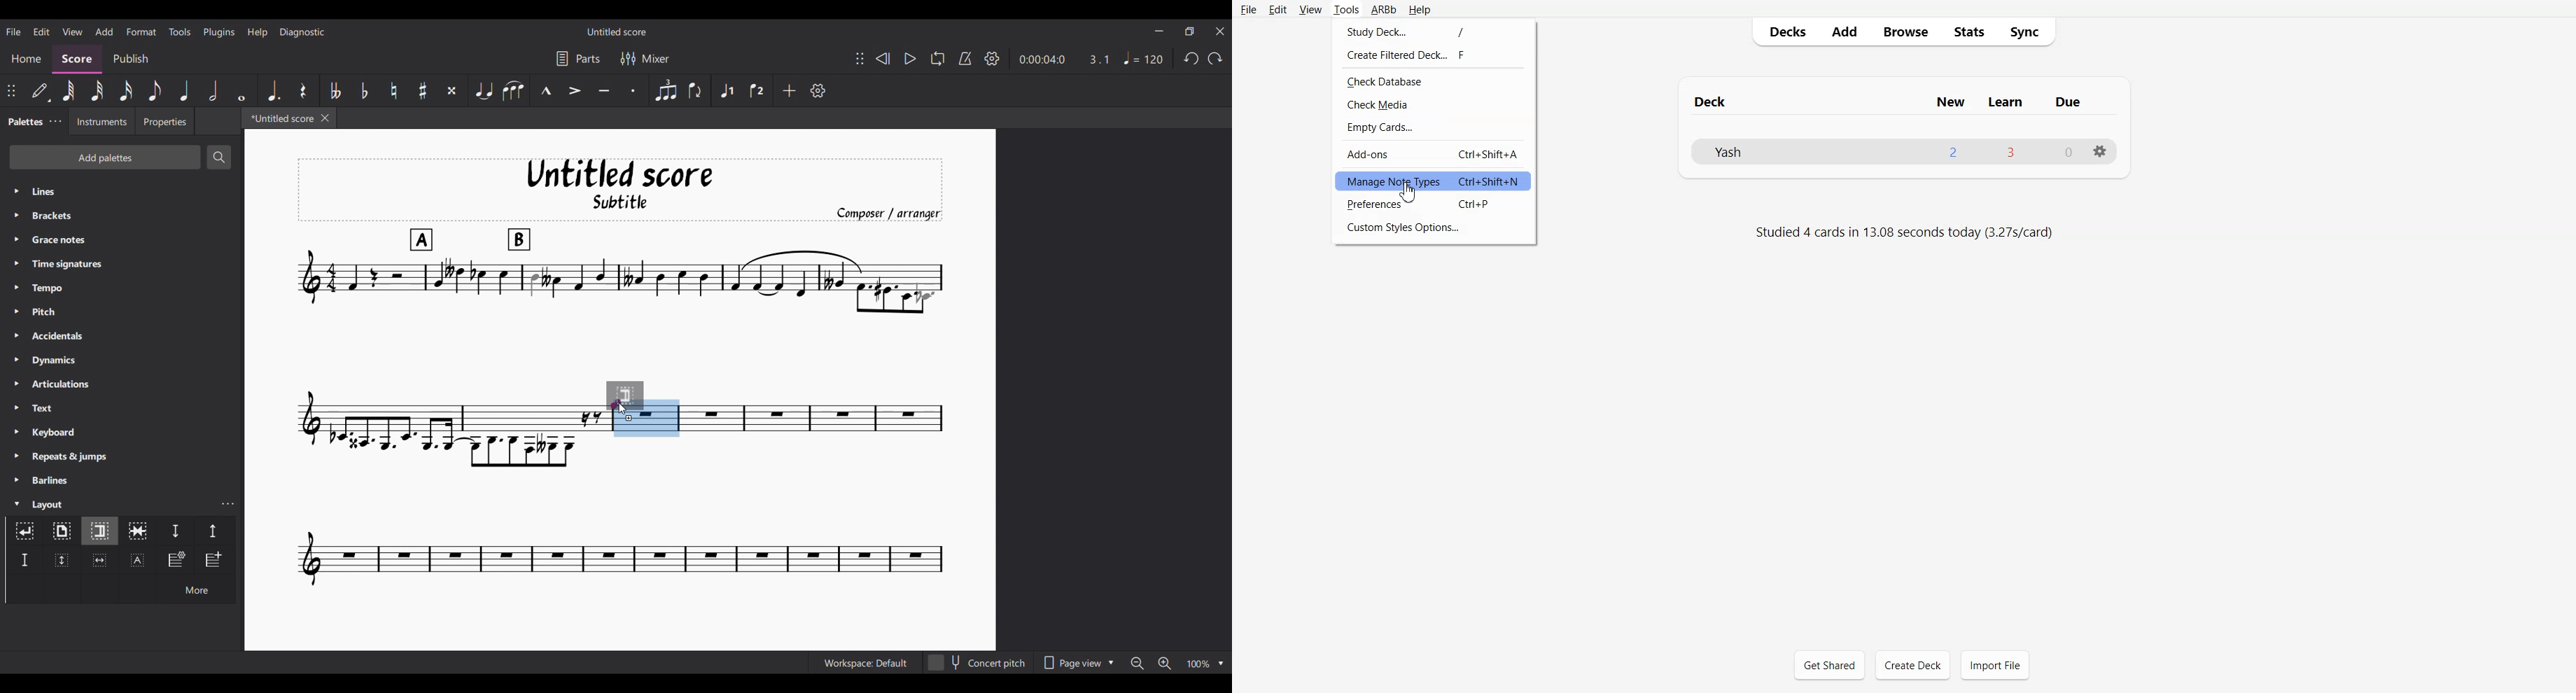  Describe the element at coordinates (667, 90) in the screenshot. I see `Tuplet` at that location.